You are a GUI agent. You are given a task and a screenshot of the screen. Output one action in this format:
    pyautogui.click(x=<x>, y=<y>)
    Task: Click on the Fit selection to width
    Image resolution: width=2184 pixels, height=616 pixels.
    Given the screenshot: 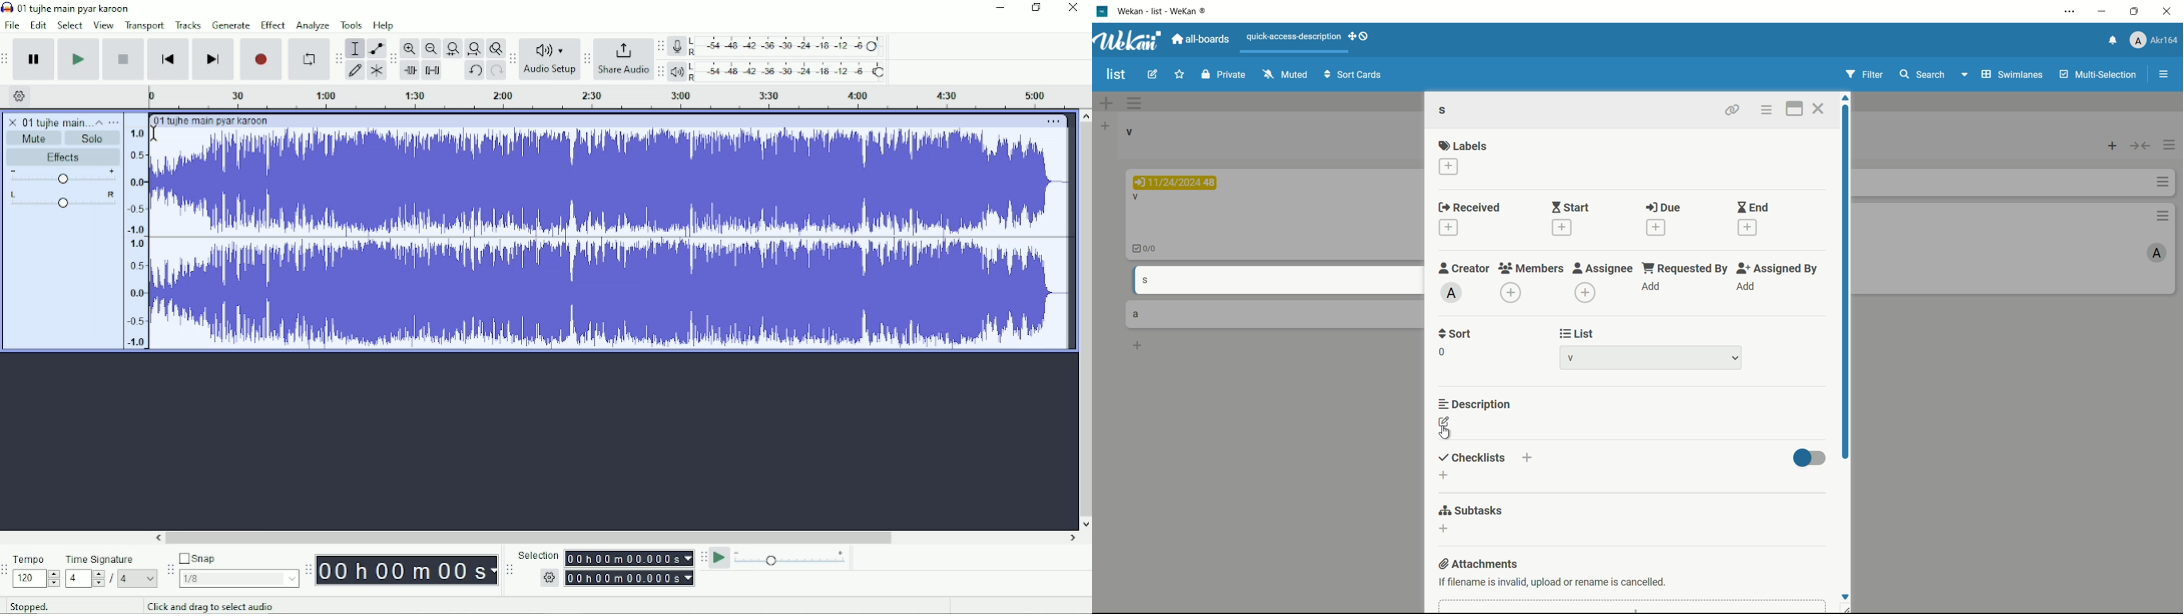 What is the action you would take?
    pyautogui.click(x=452, y=48)
    